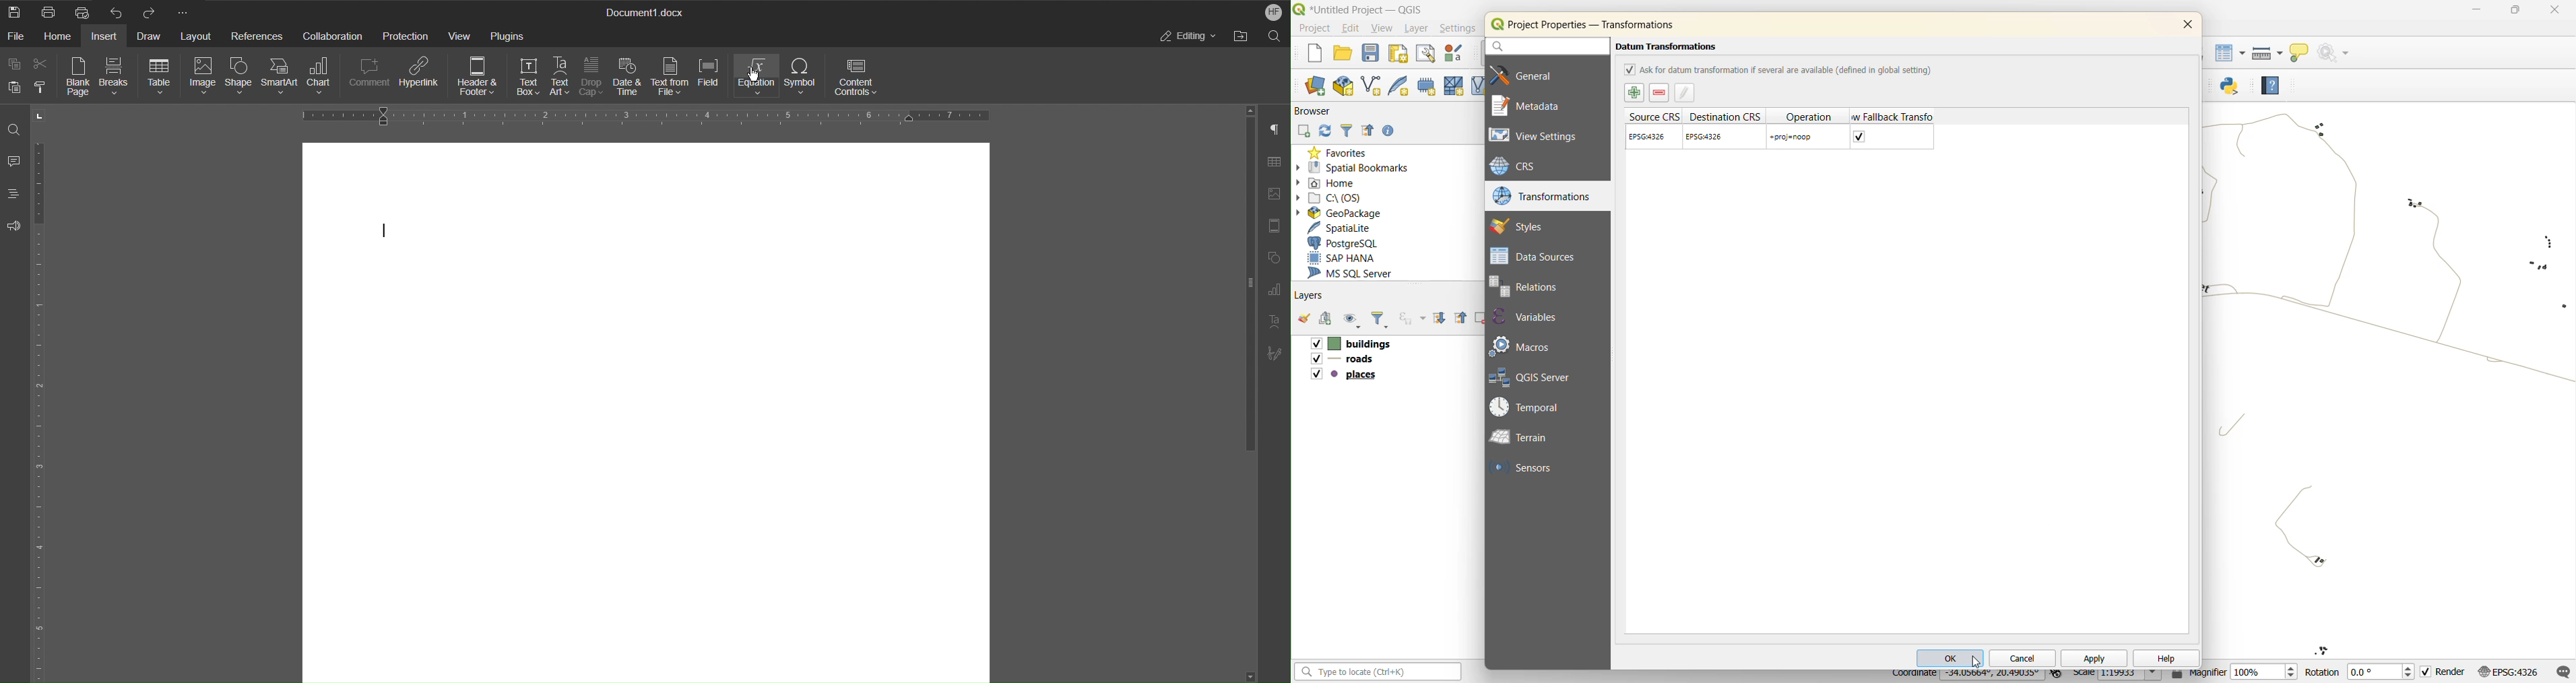  Describe the element at coordinates (1273, 320) in the screenshot. I see `Text Art` at that location.